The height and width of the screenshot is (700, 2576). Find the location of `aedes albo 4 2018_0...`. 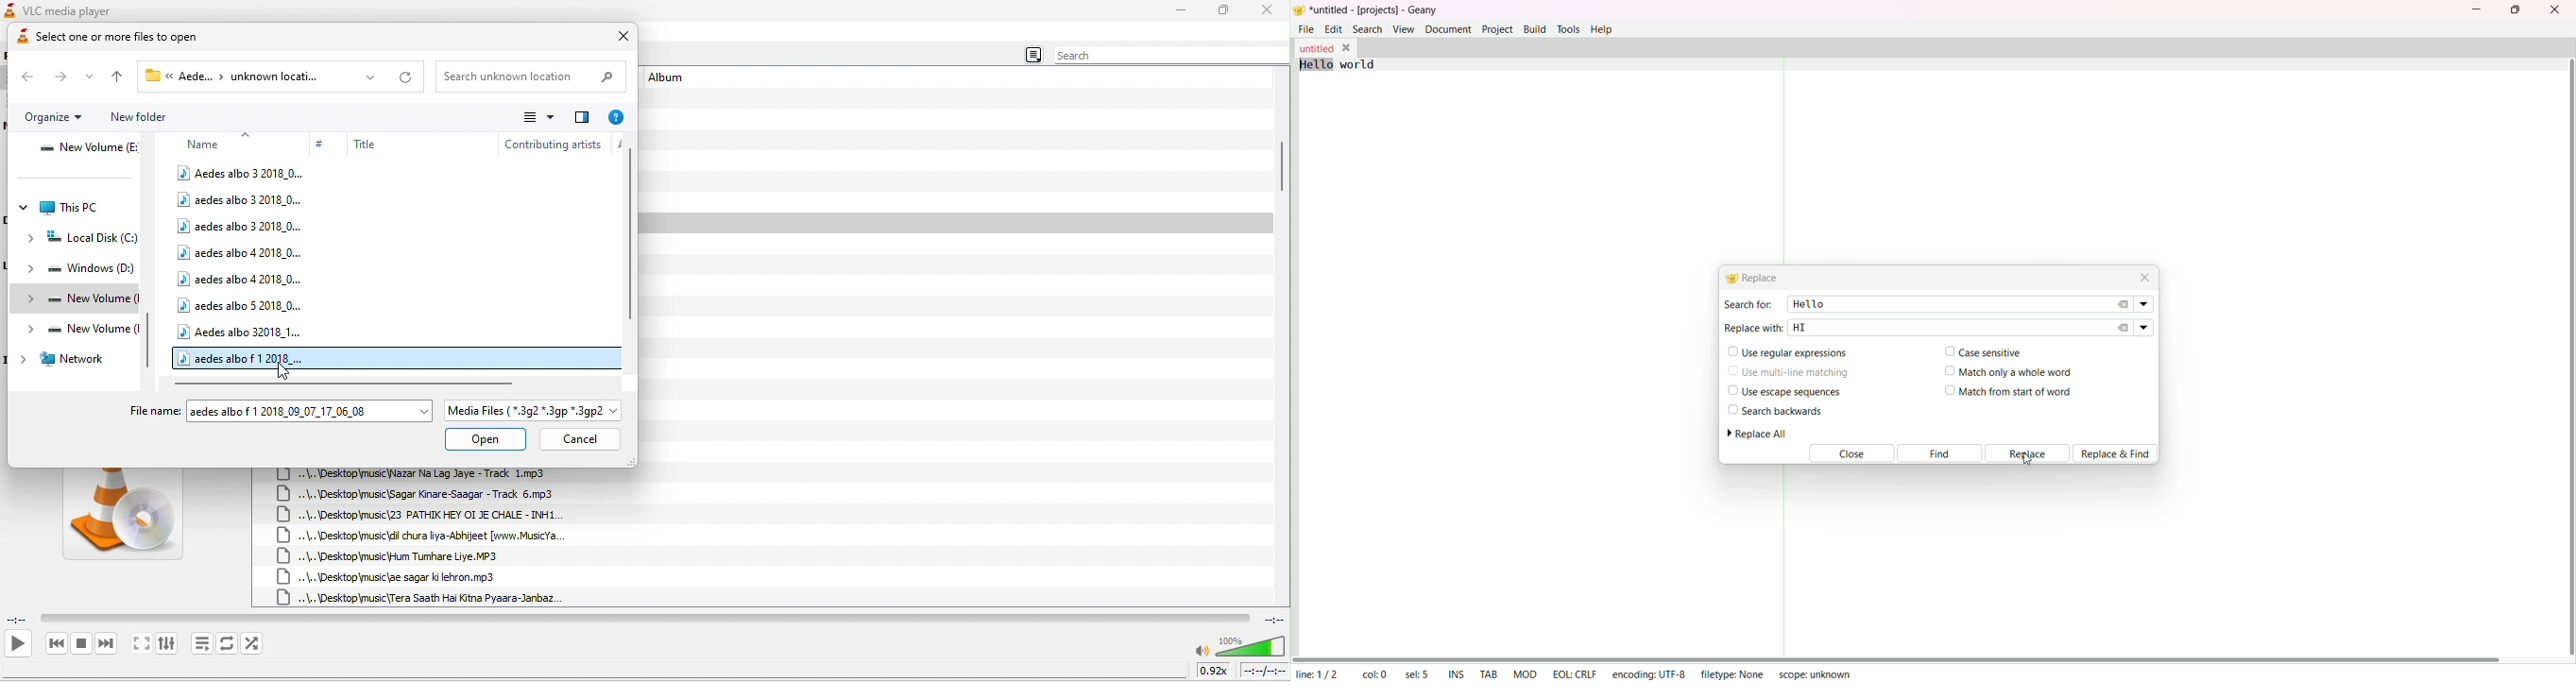

aedes albo 4 2018_0... is located at coordinates (242, 251).